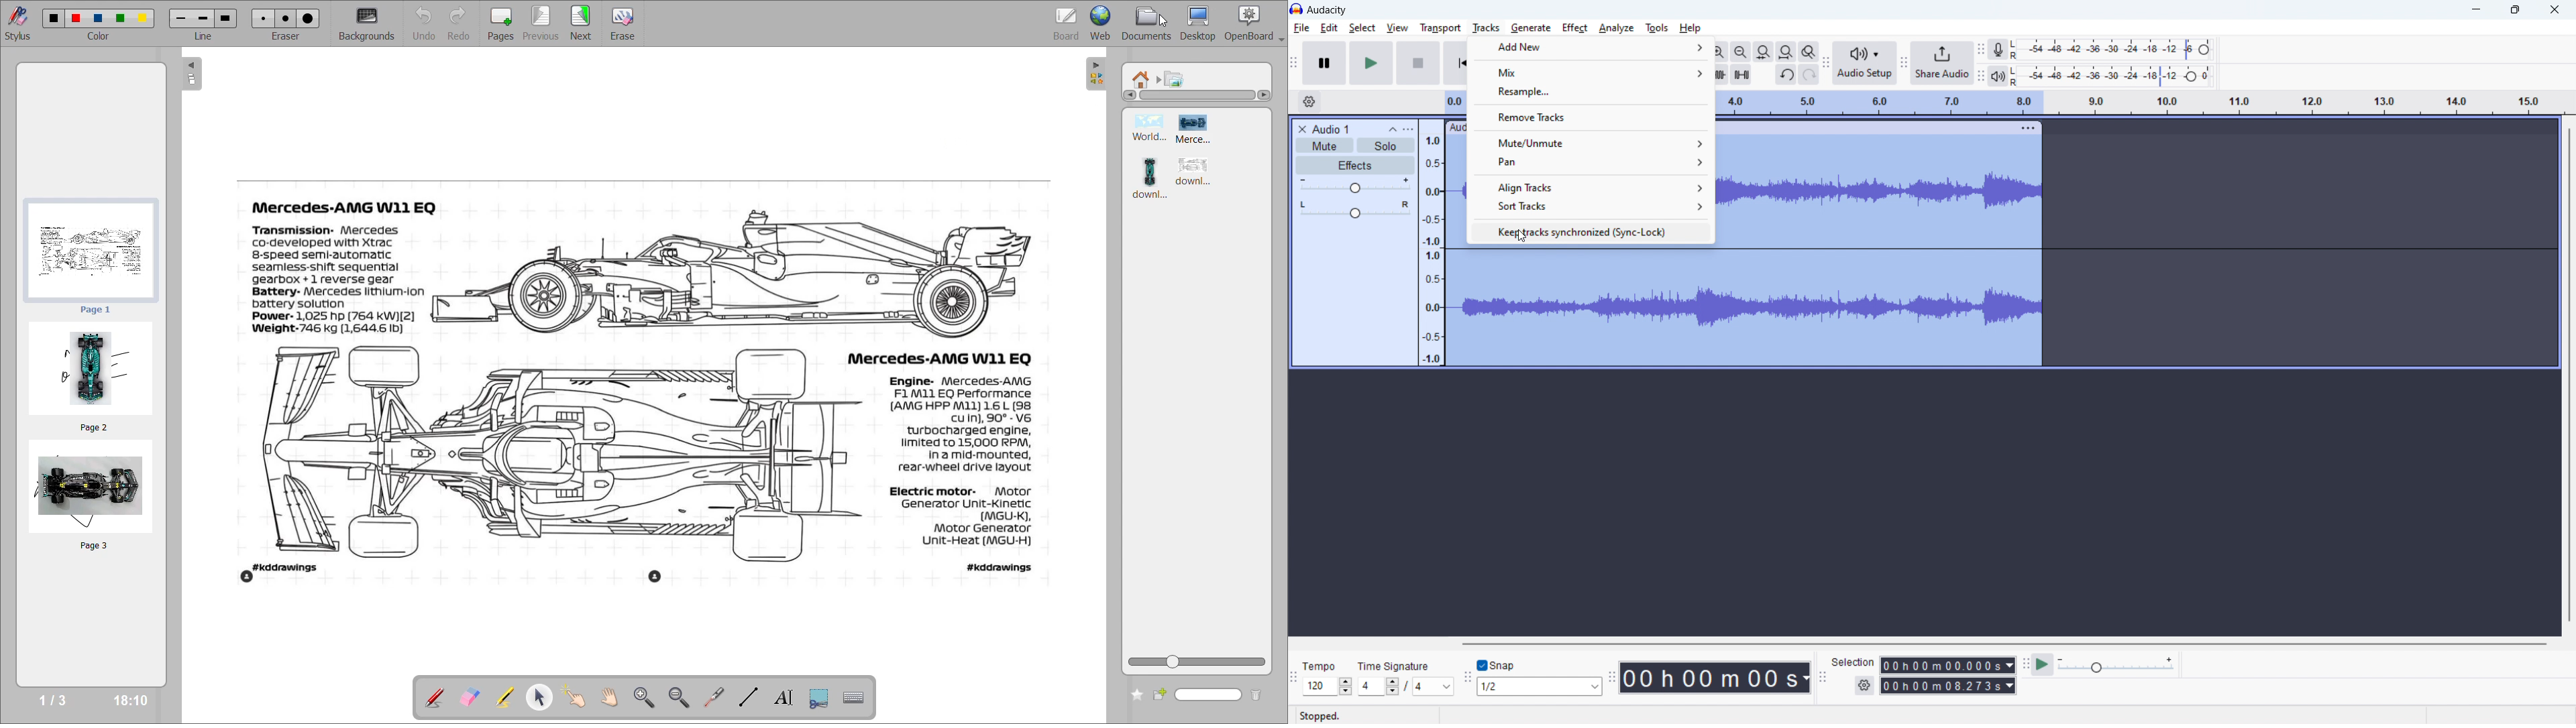  I want to click on display virtual keyboard, so click(857, 697).